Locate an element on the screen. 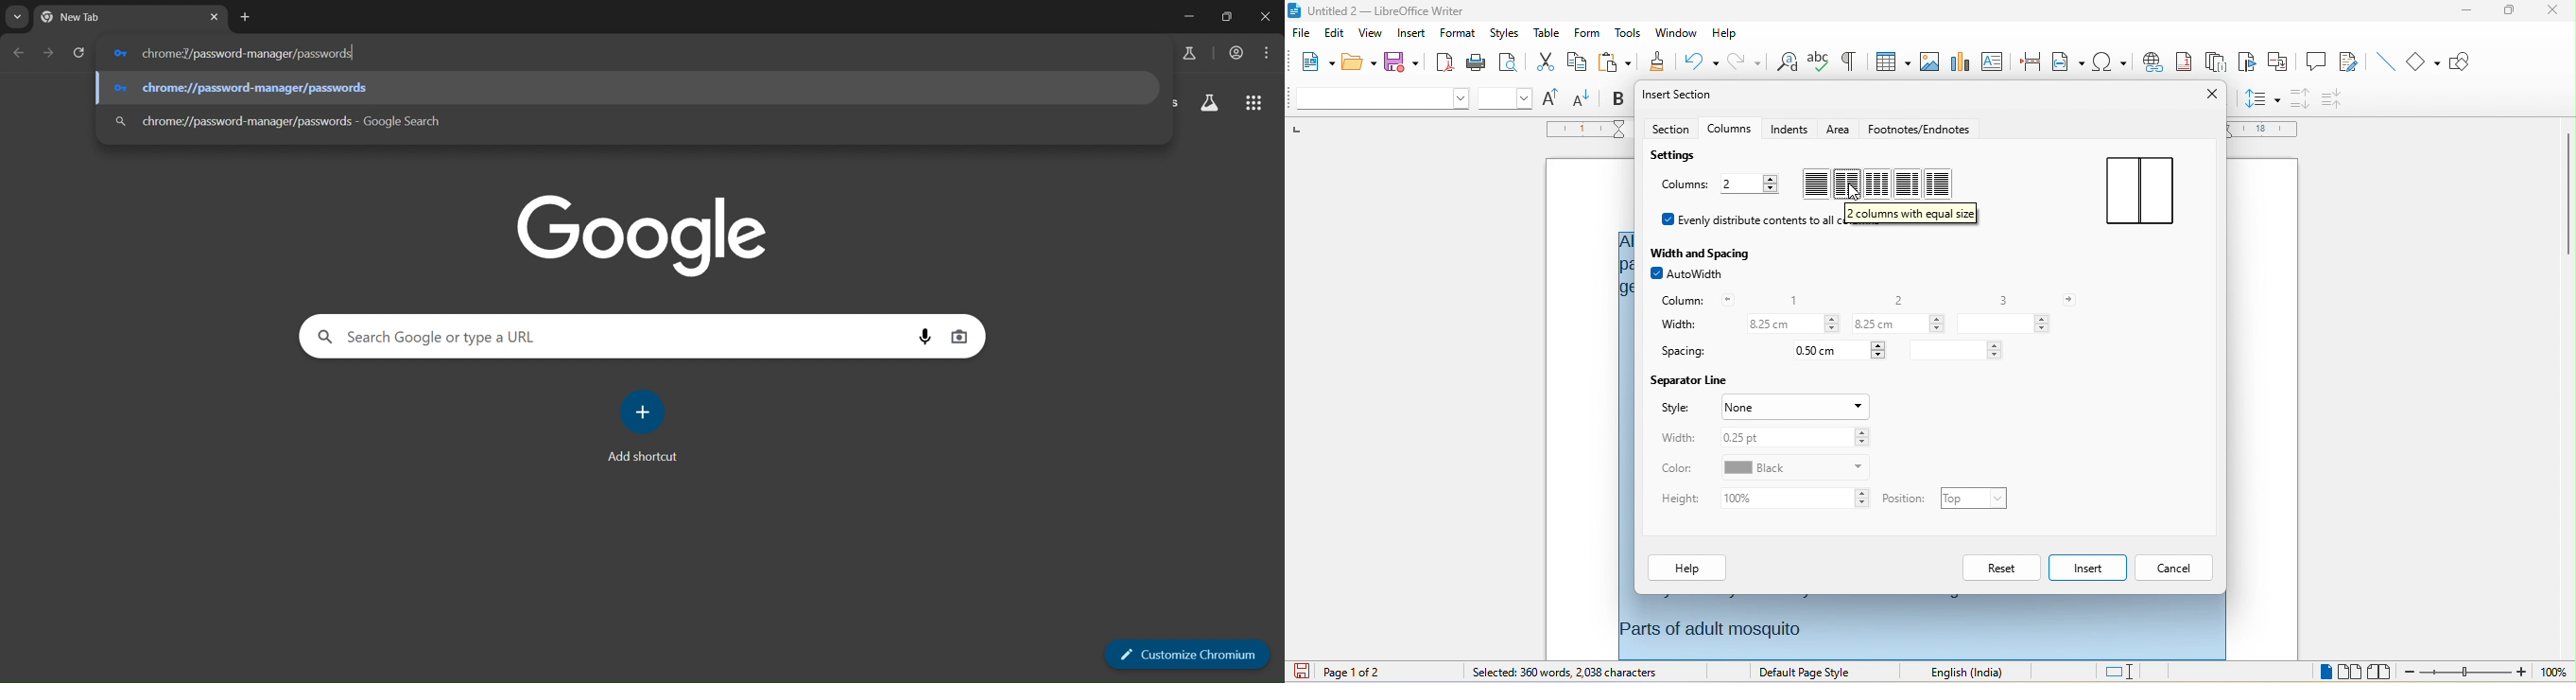  auto width is located at coordinates (1688, 276).